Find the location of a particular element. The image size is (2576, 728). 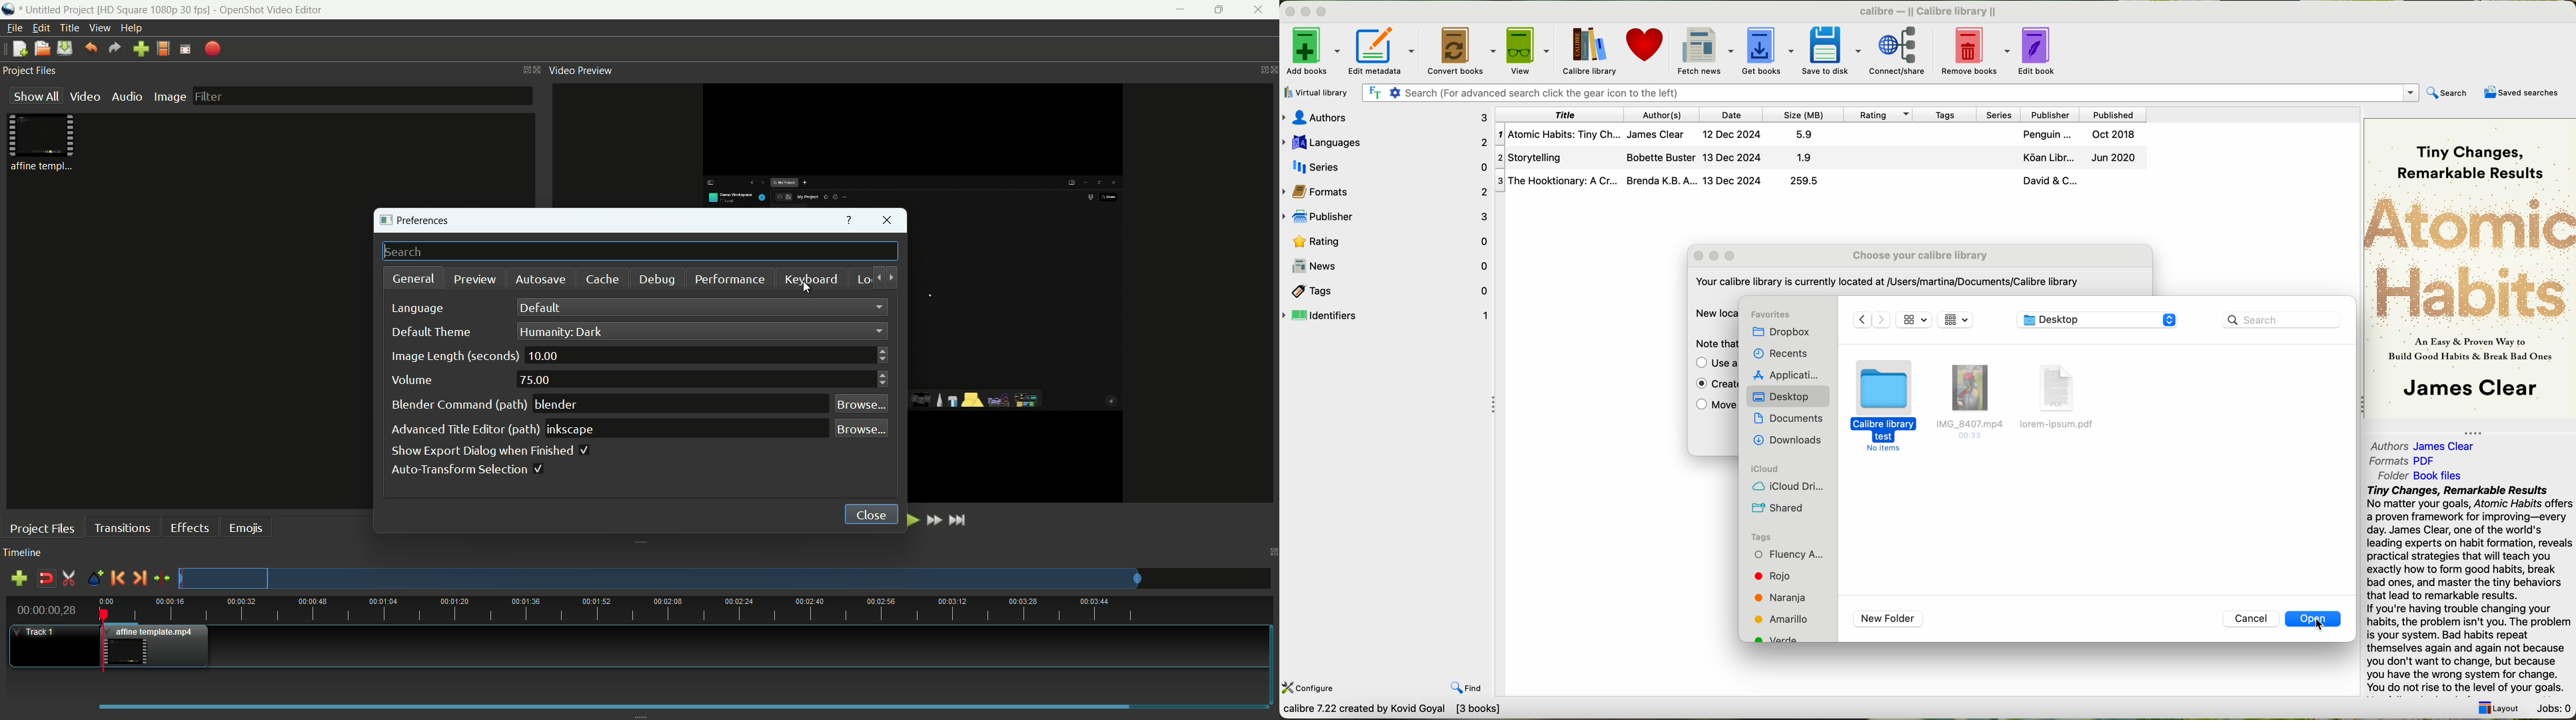

maximize program is located at coordinates (1328, 12).